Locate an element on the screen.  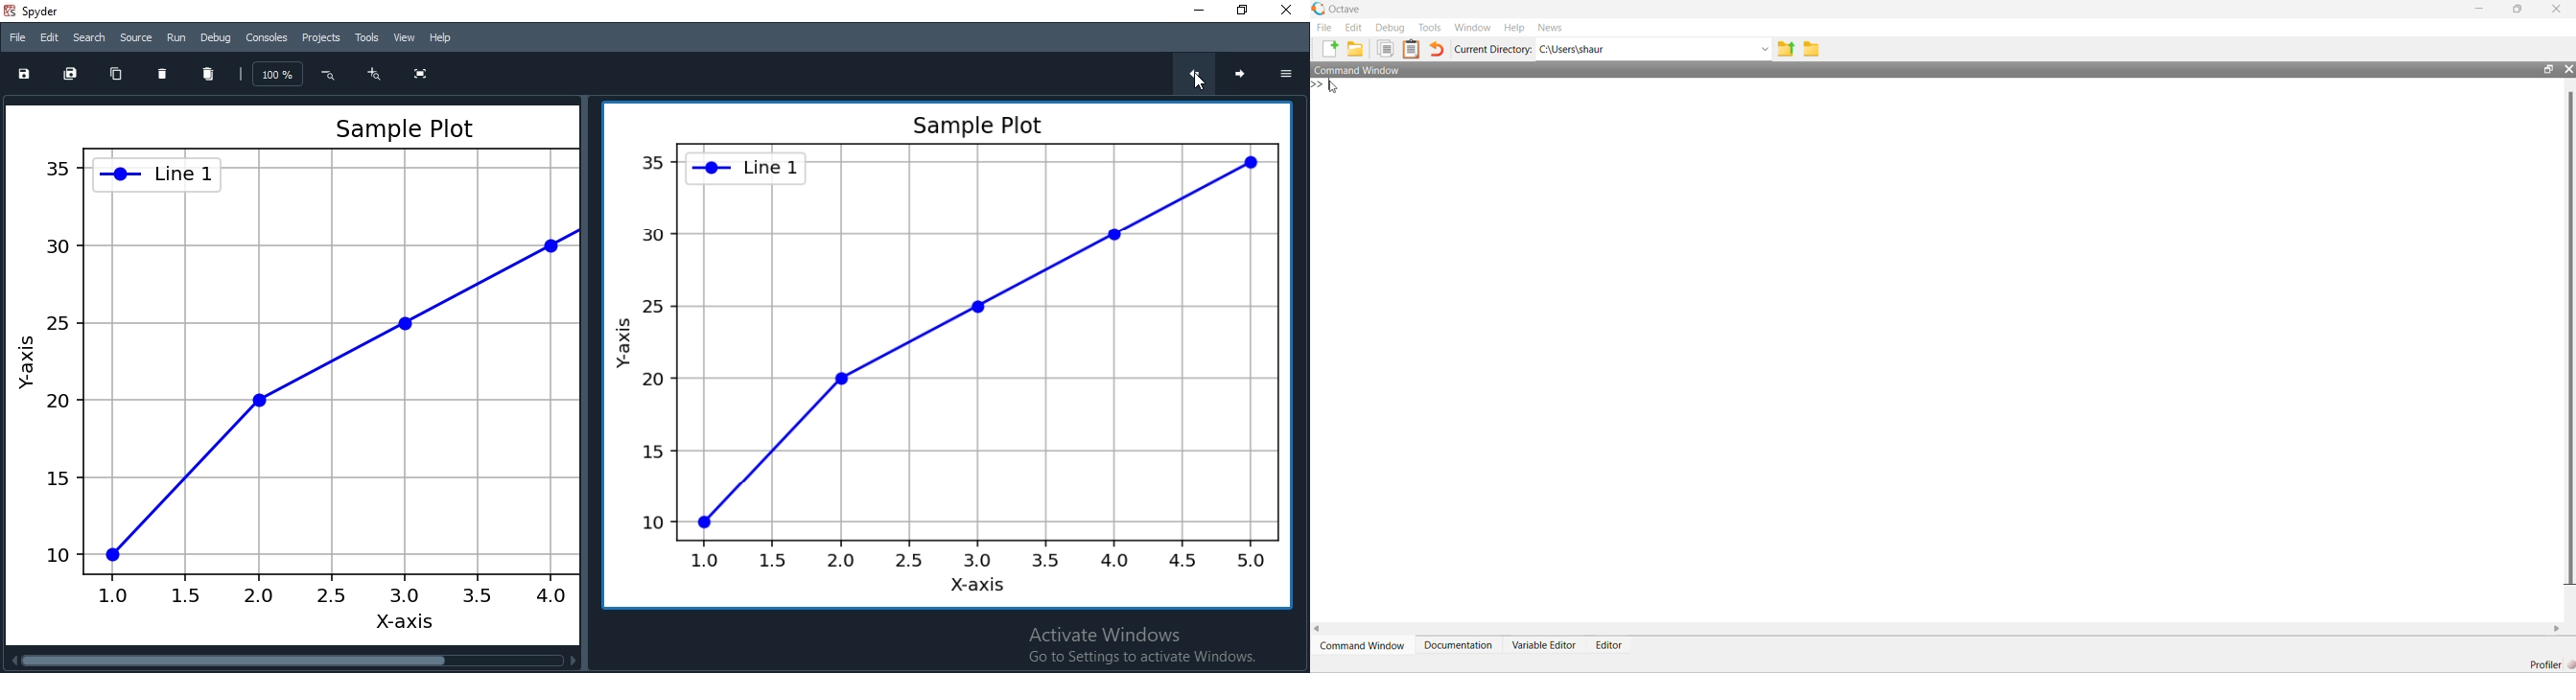
folder is located at coordinates (1811, 49).